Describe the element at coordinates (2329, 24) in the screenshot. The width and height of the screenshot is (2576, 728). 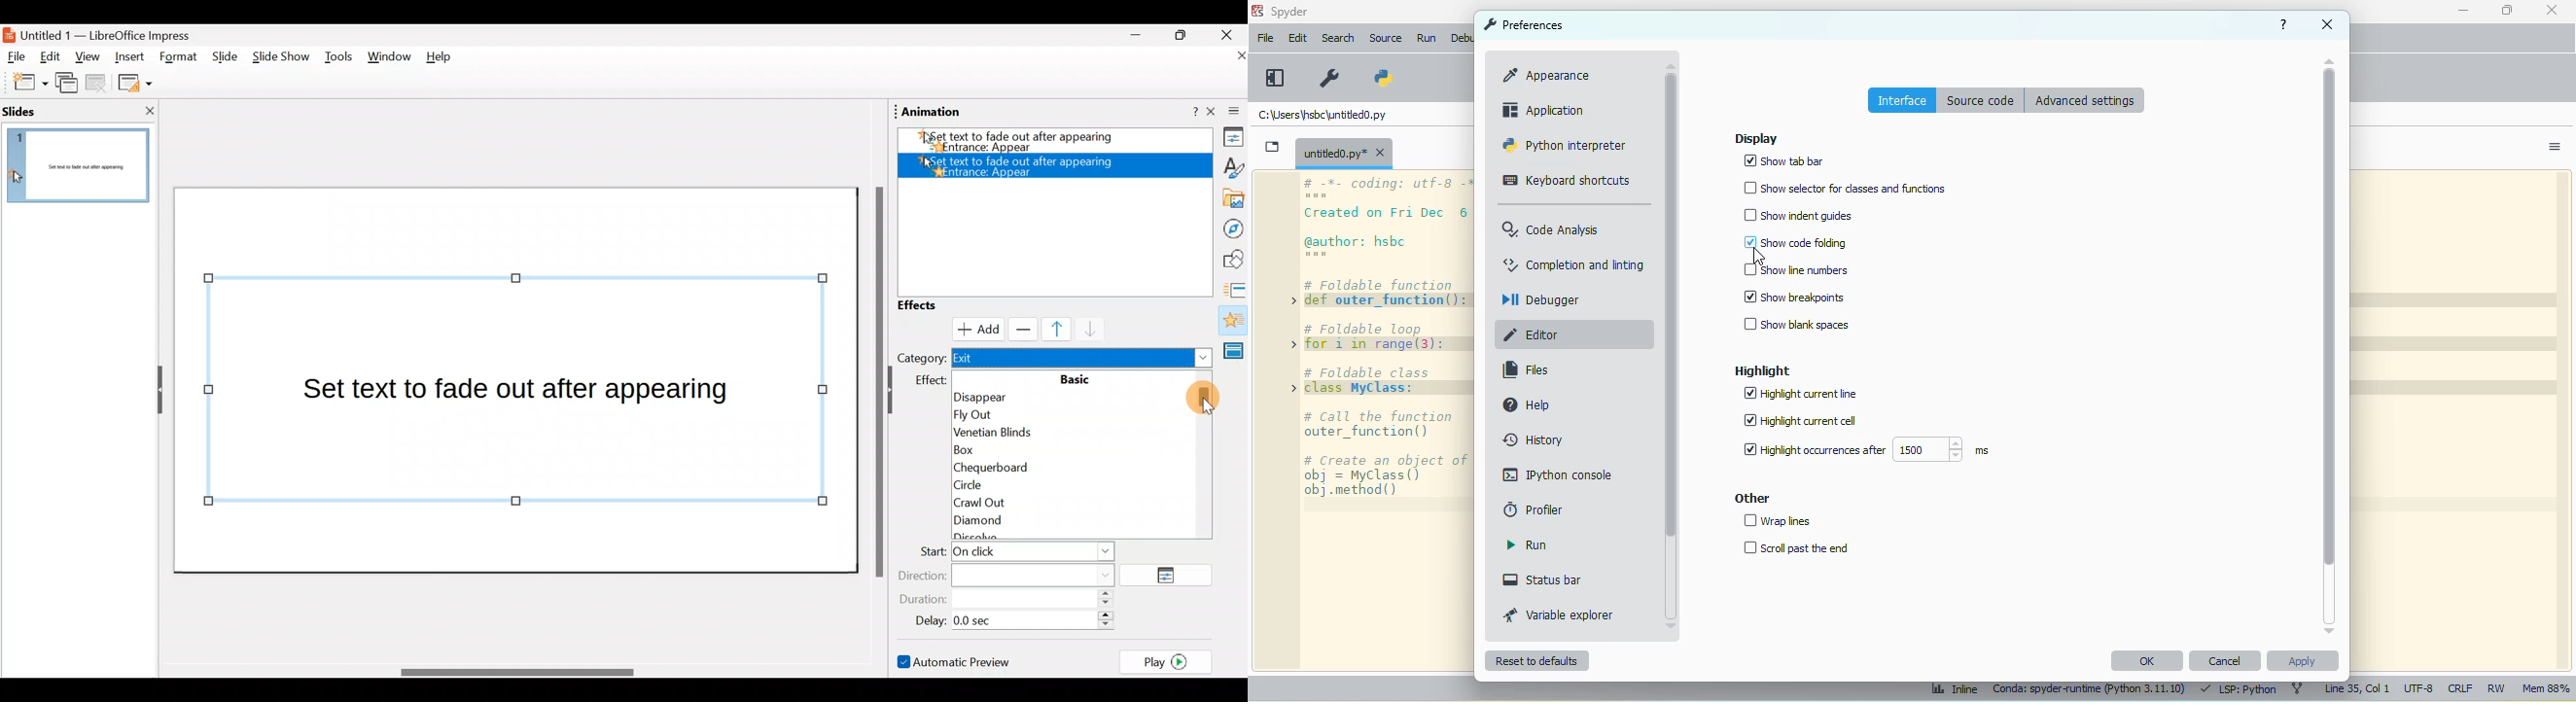
I see `close` at that location.